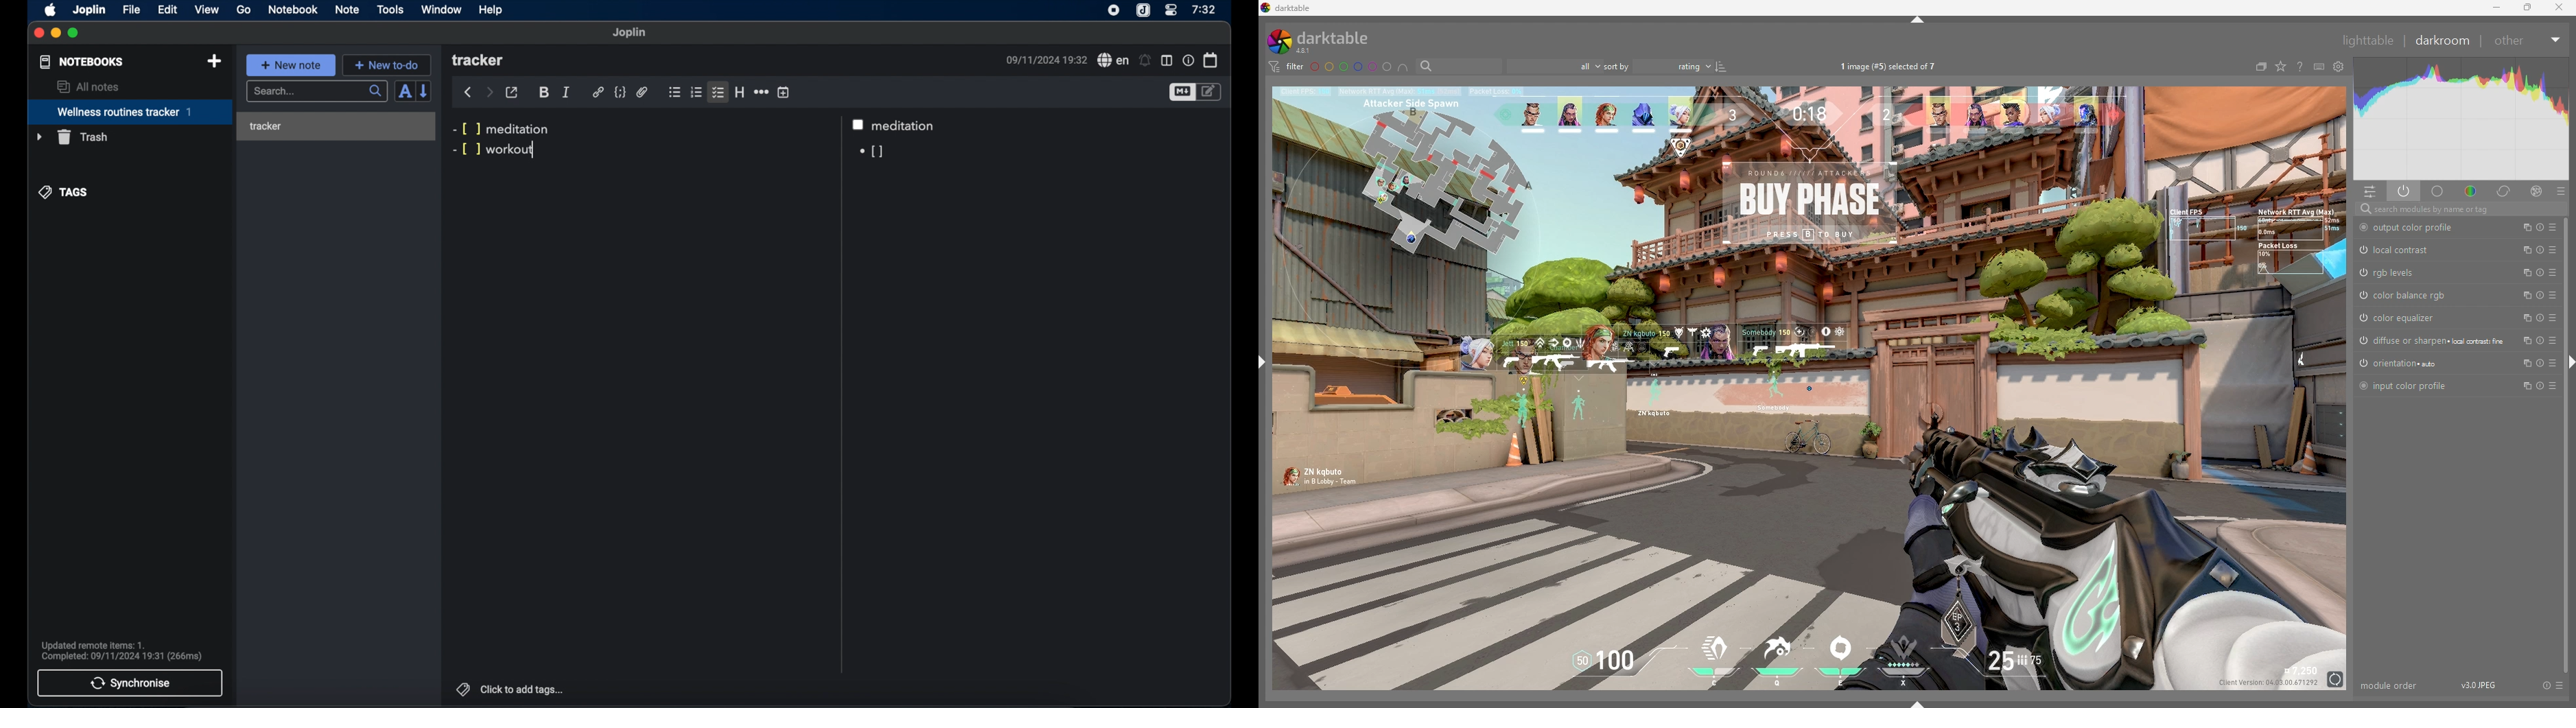  Describe the element at coordinates (131, 9) in the screenshot. I see `file` at that location.